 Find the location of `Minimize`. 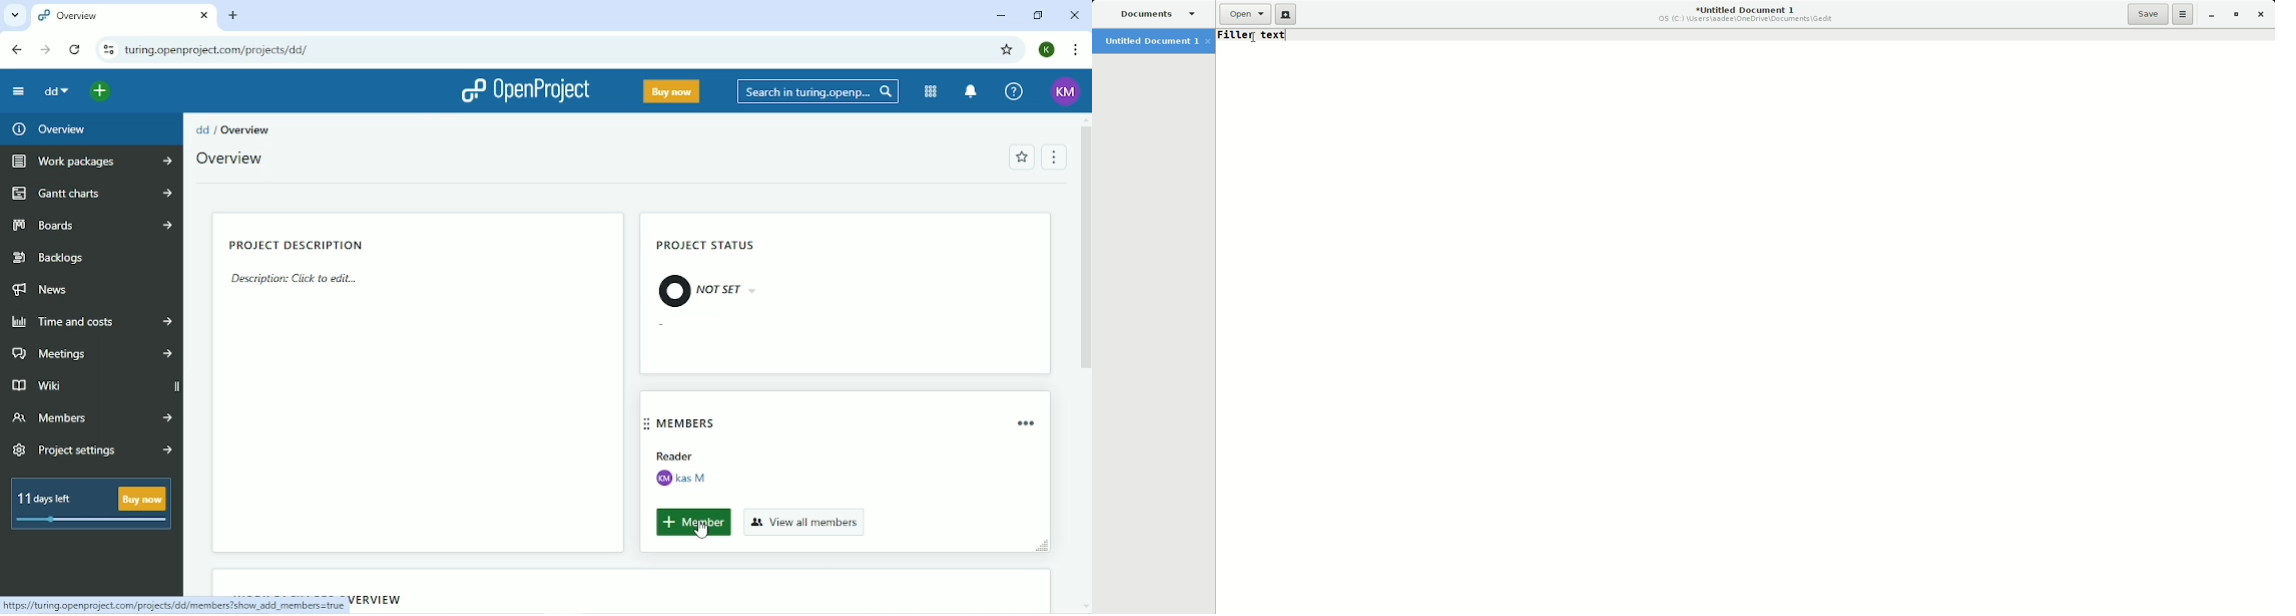

Minimize is located at coordinates (1000, 15).